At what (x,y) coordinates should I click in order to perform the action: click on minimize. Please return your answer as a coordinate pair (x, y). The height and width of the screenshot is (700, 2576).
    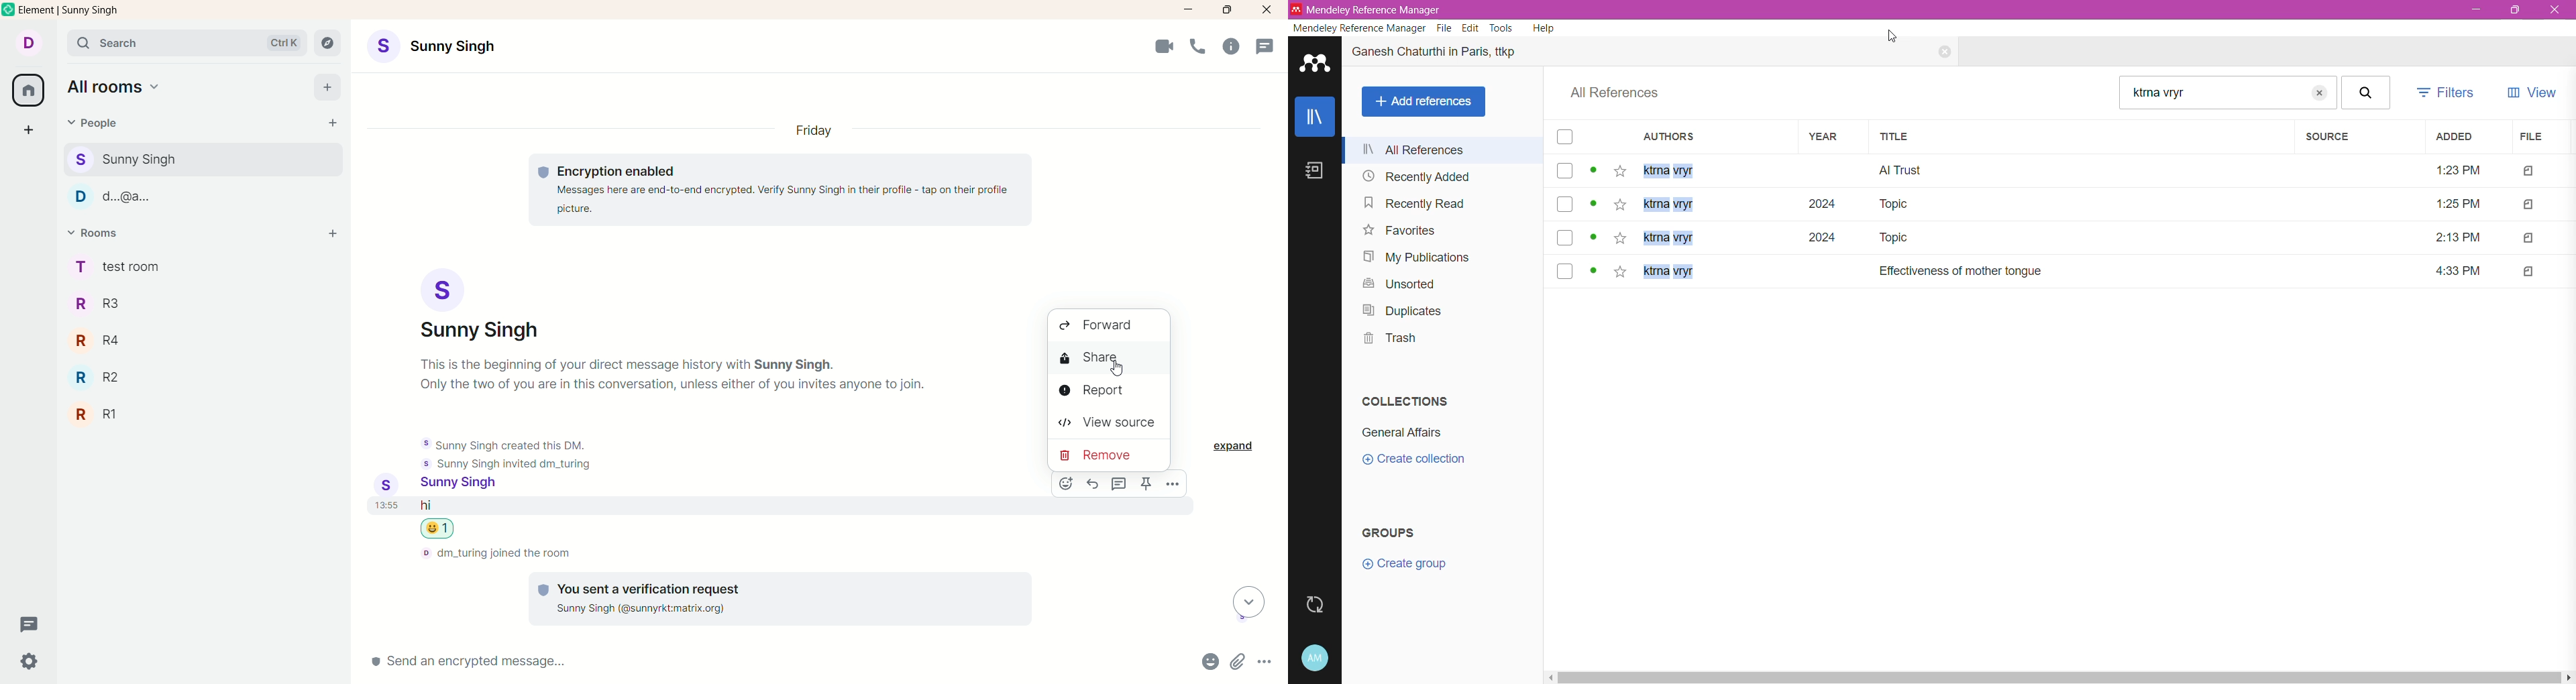
    Looking at the image, I should click on (1190, 8).